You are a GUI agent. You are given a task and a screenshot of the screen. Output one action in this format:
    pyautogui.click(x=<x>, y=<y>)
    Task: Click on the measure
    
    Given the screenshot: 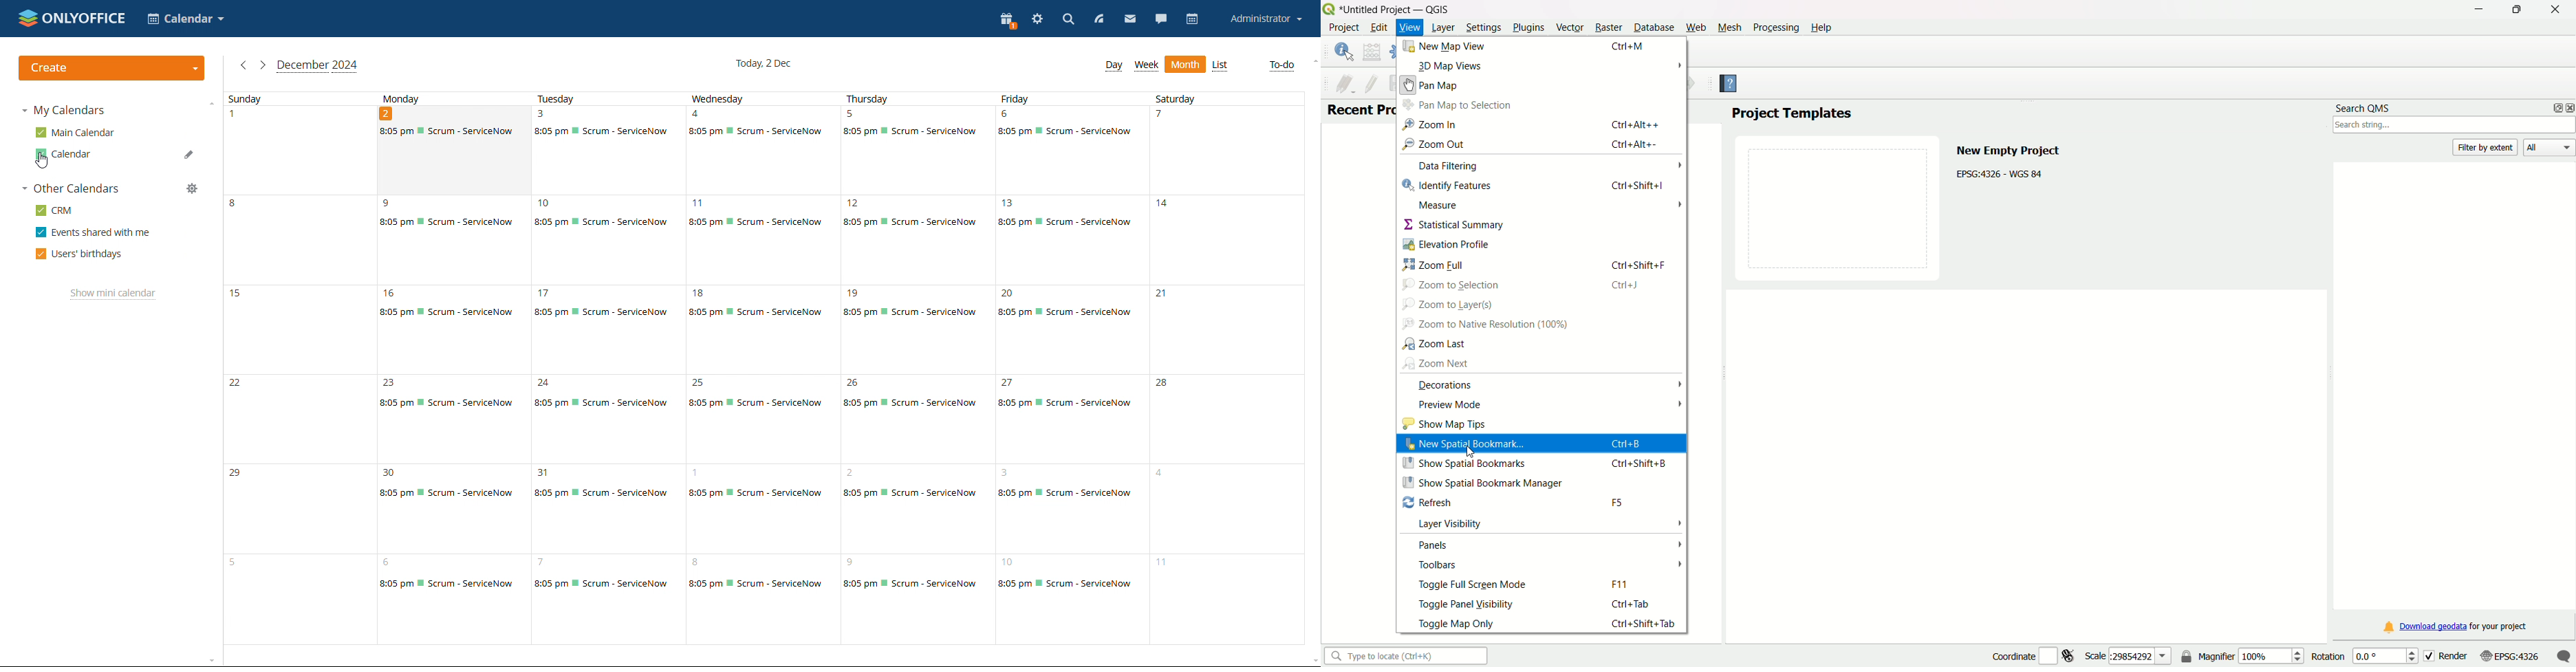 What is the action you would take?
    pyautogui.click(x=1440, y=205)
    